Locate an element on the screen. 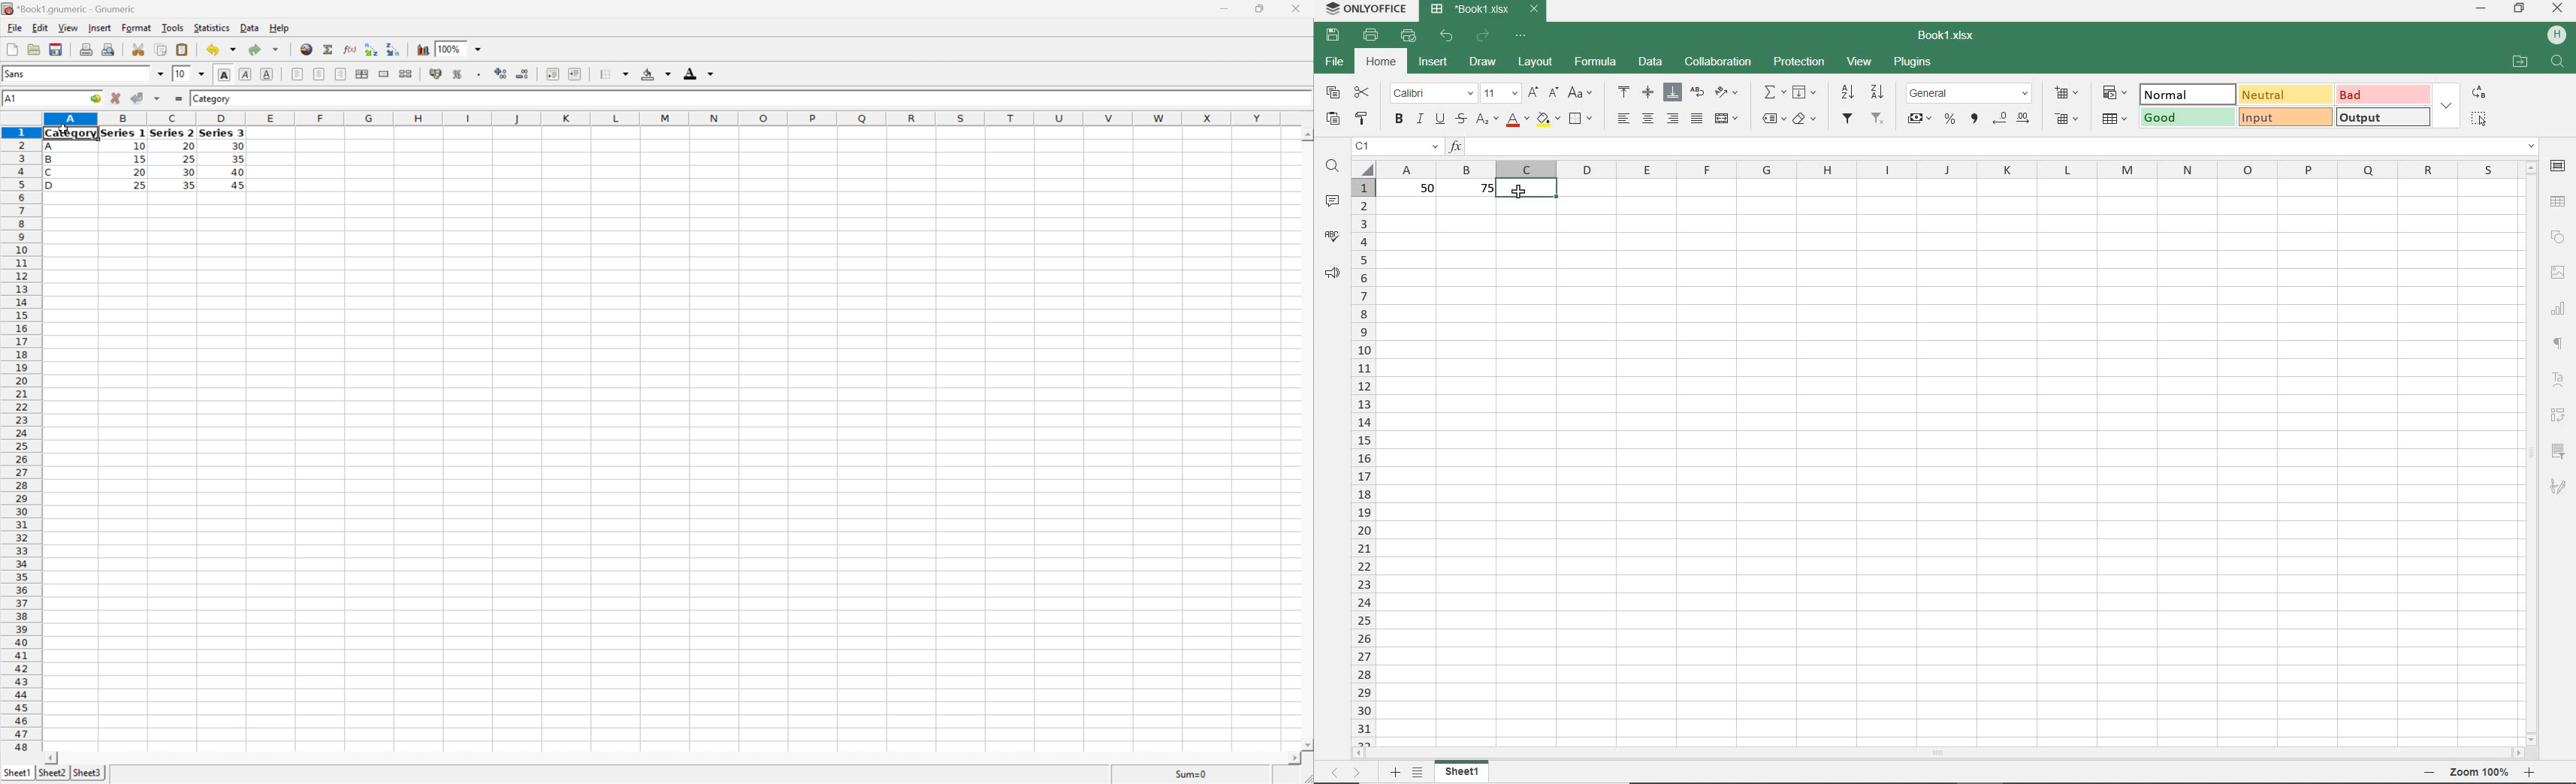 The width and height of the screenshot is (2576, 784). Background is located at coordinates (654, 72).